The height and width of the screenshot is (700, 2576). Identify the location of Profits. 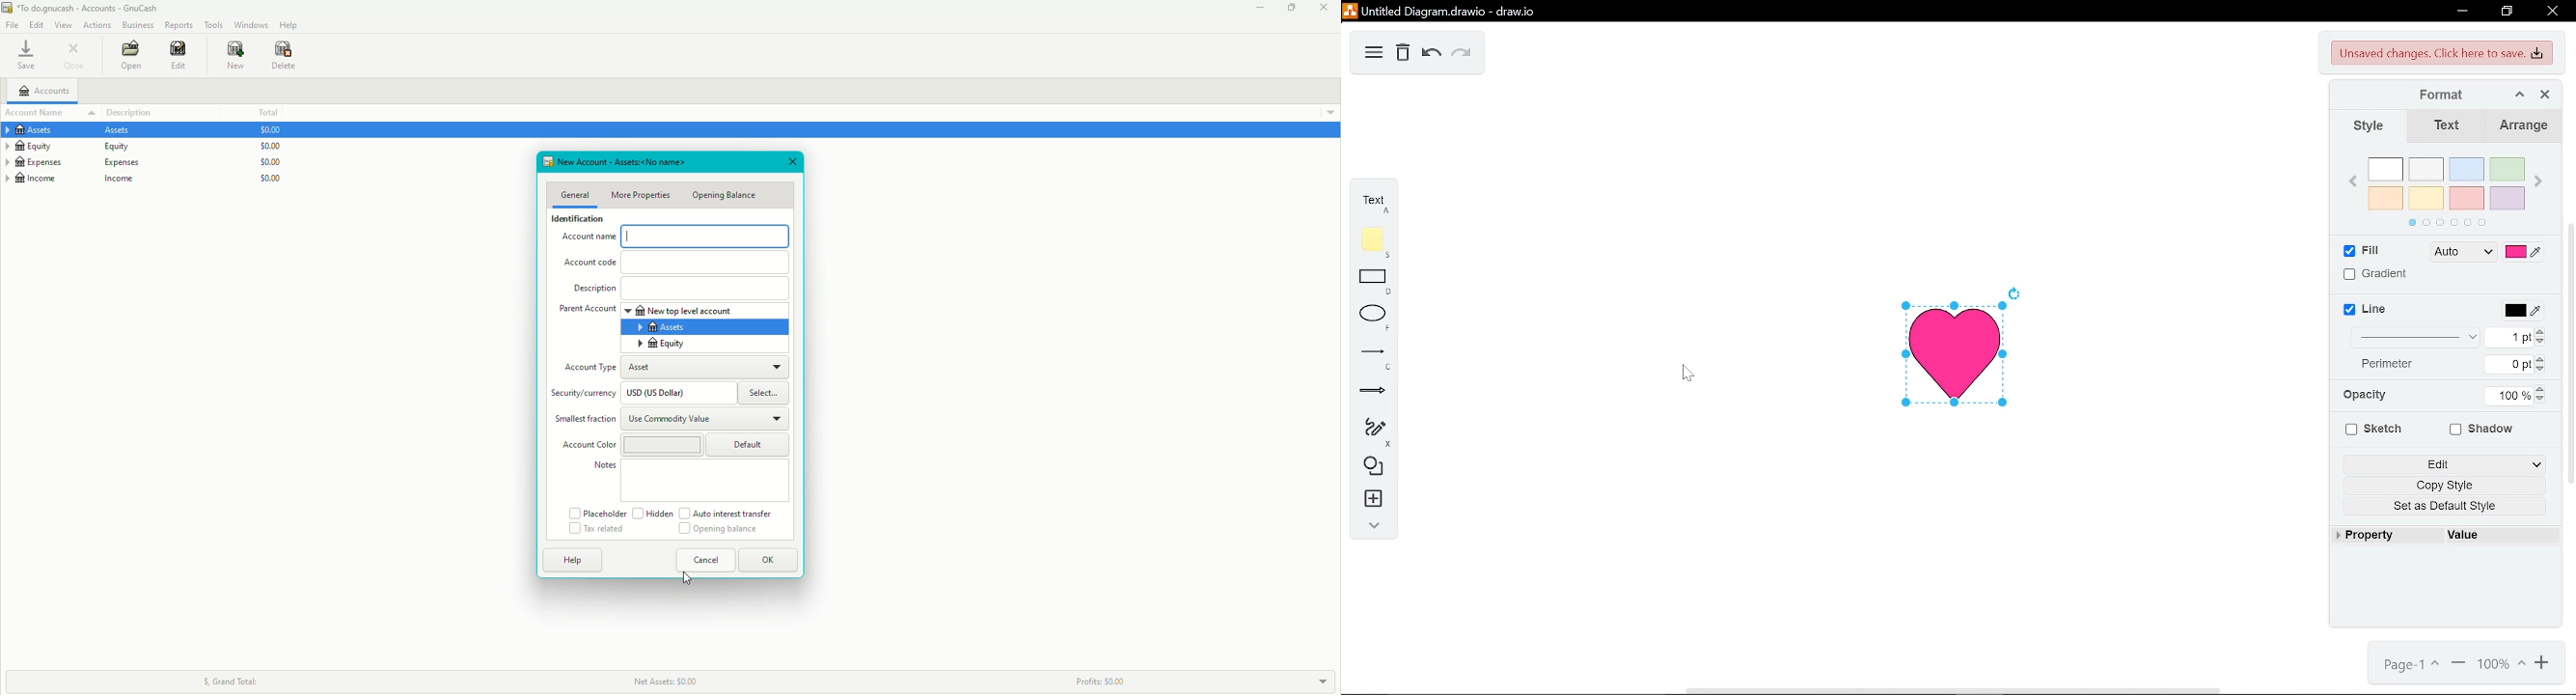
(1098, 681).